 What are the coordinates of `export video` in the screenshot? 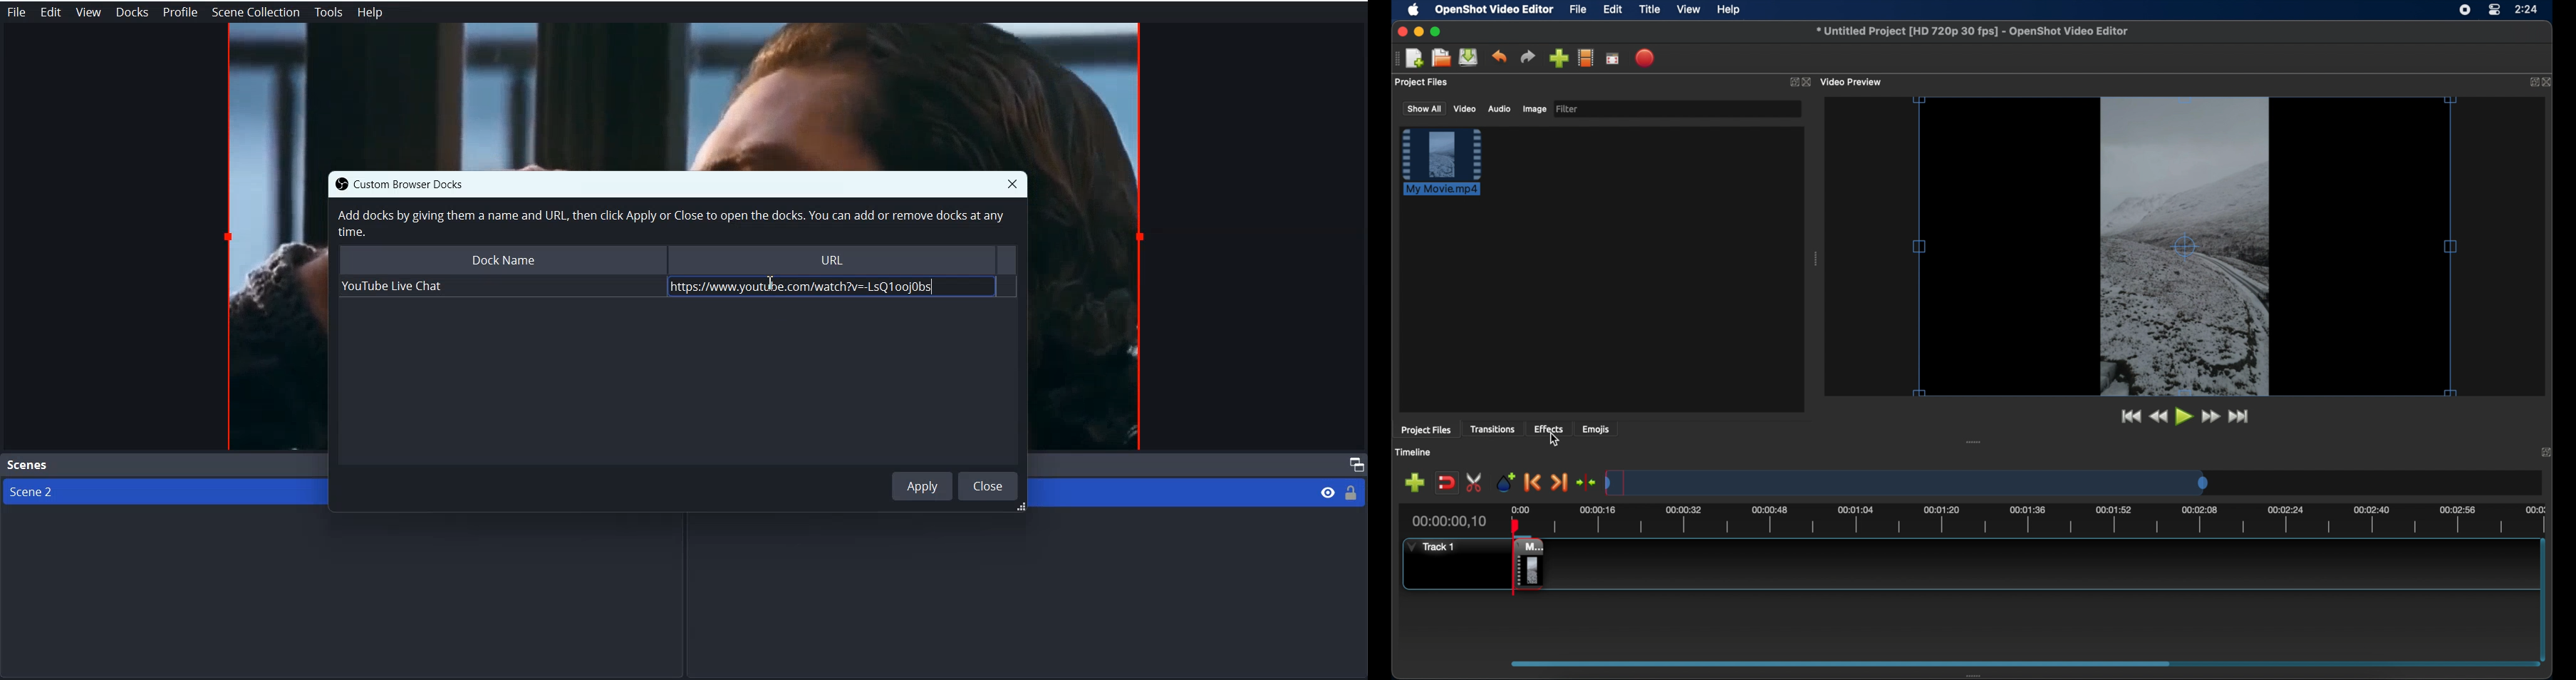 It's located at (1645, 57).